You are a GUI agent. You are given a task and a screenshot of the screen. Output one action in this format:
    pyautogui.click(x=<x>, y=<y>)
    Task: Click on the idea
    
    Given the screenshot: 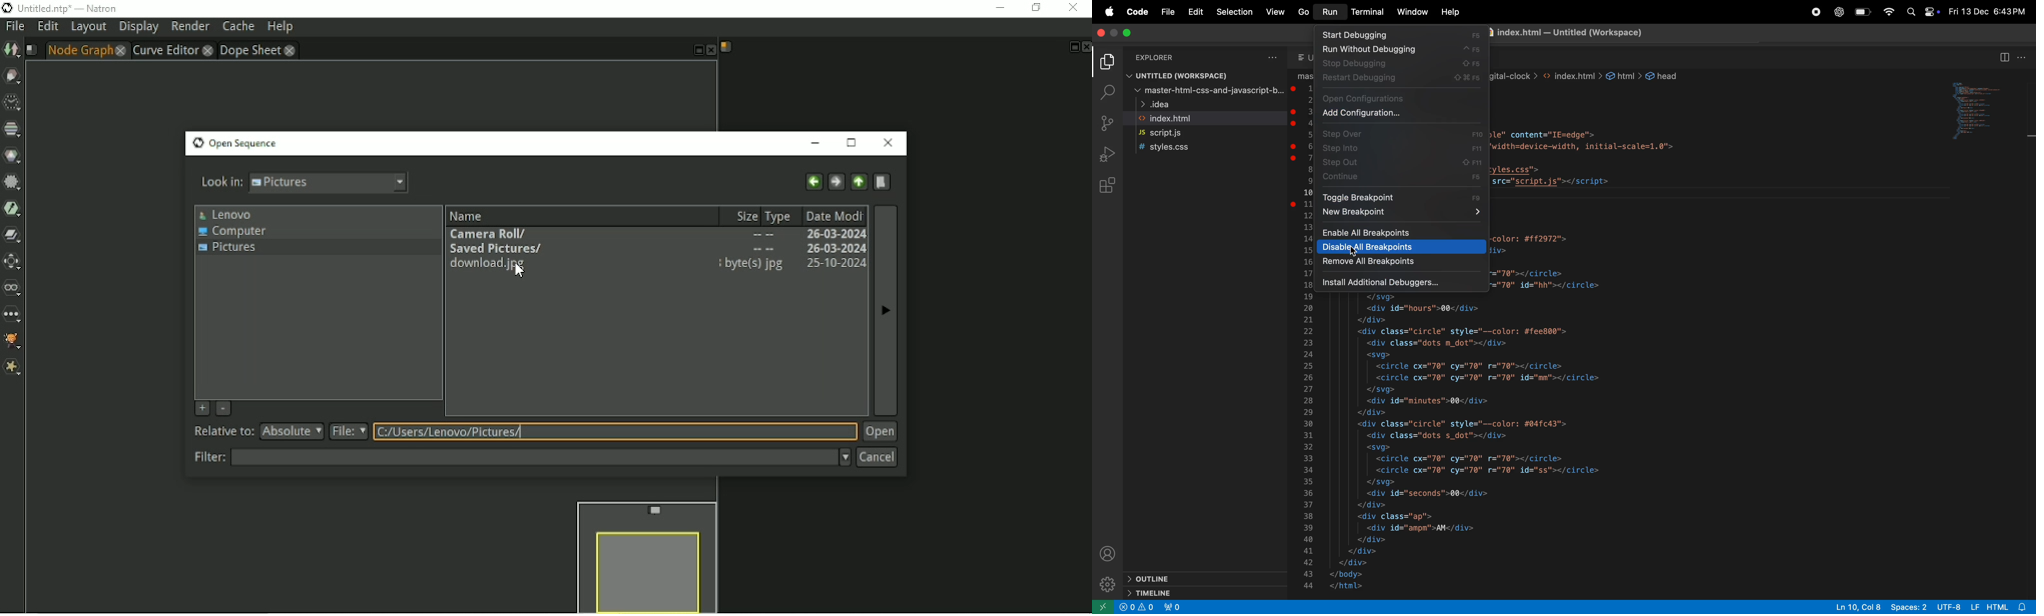 What is the action you would take?
    pyautogui.click(x=1160, y=106)
    